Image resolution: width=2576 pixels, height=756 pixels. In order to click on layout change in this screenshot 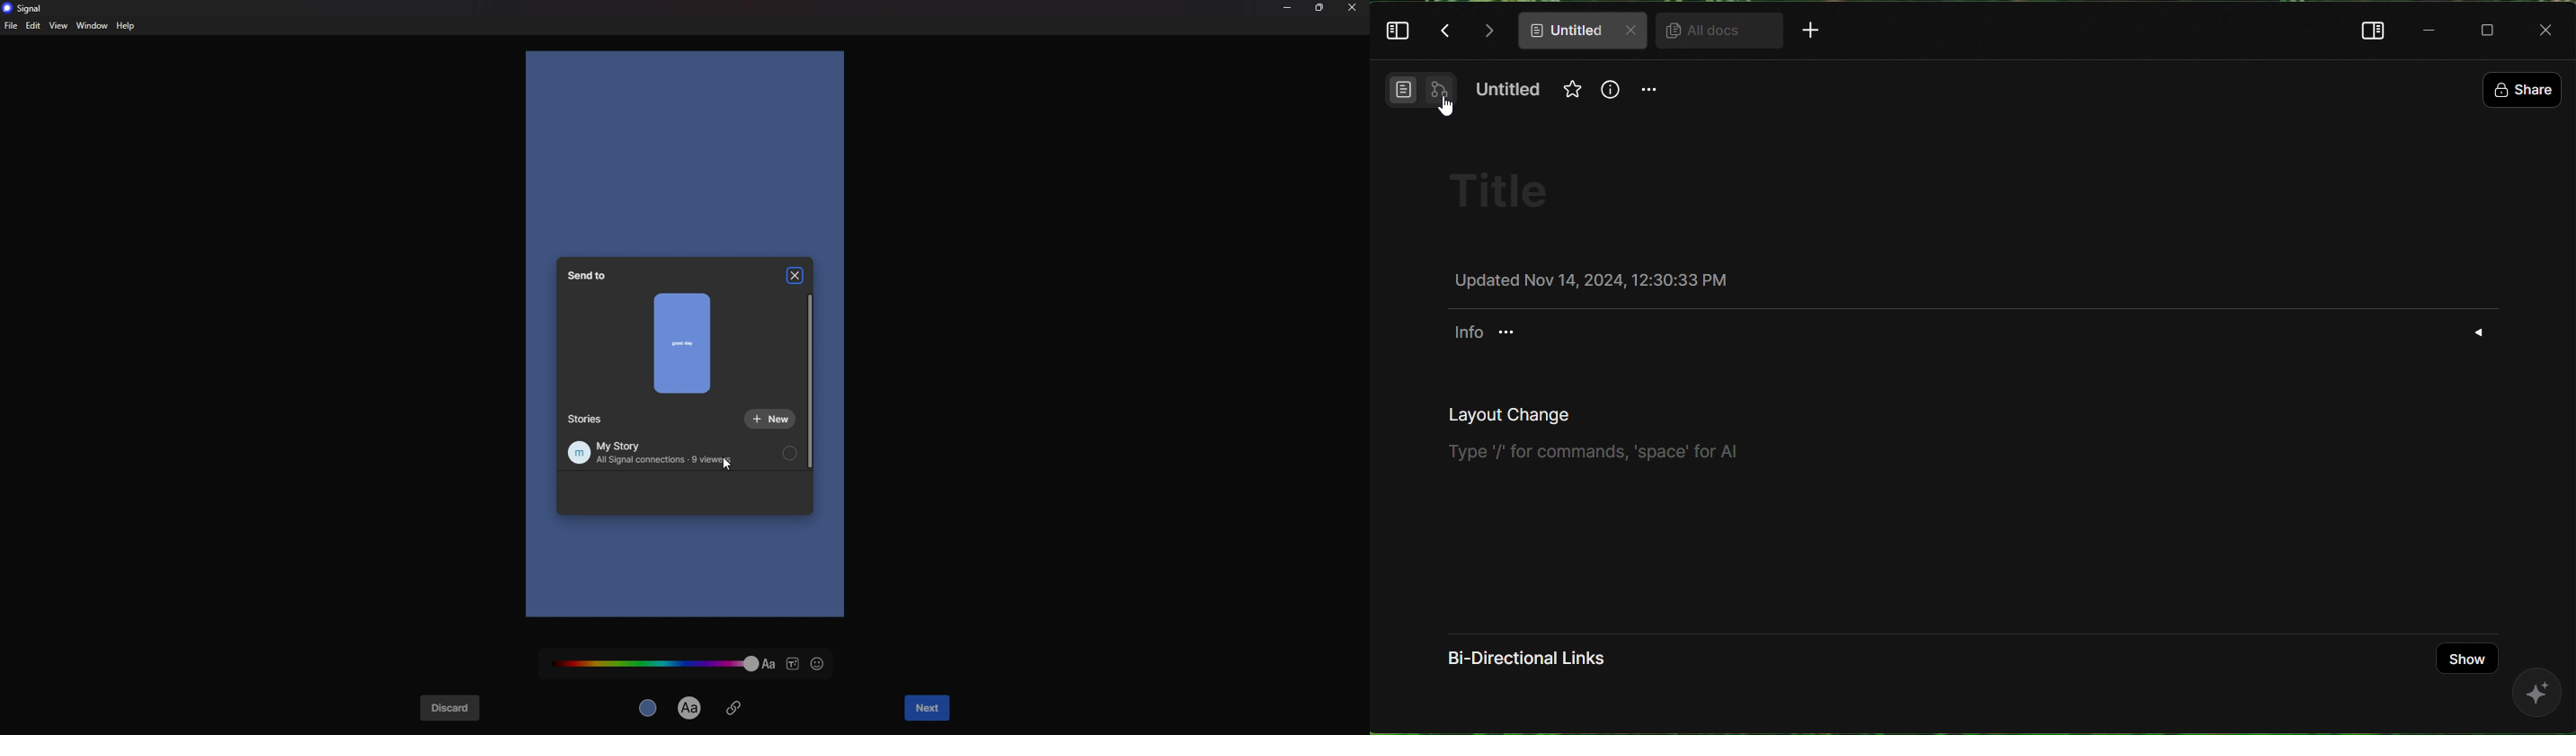, I will do `click(1597, 436)`.